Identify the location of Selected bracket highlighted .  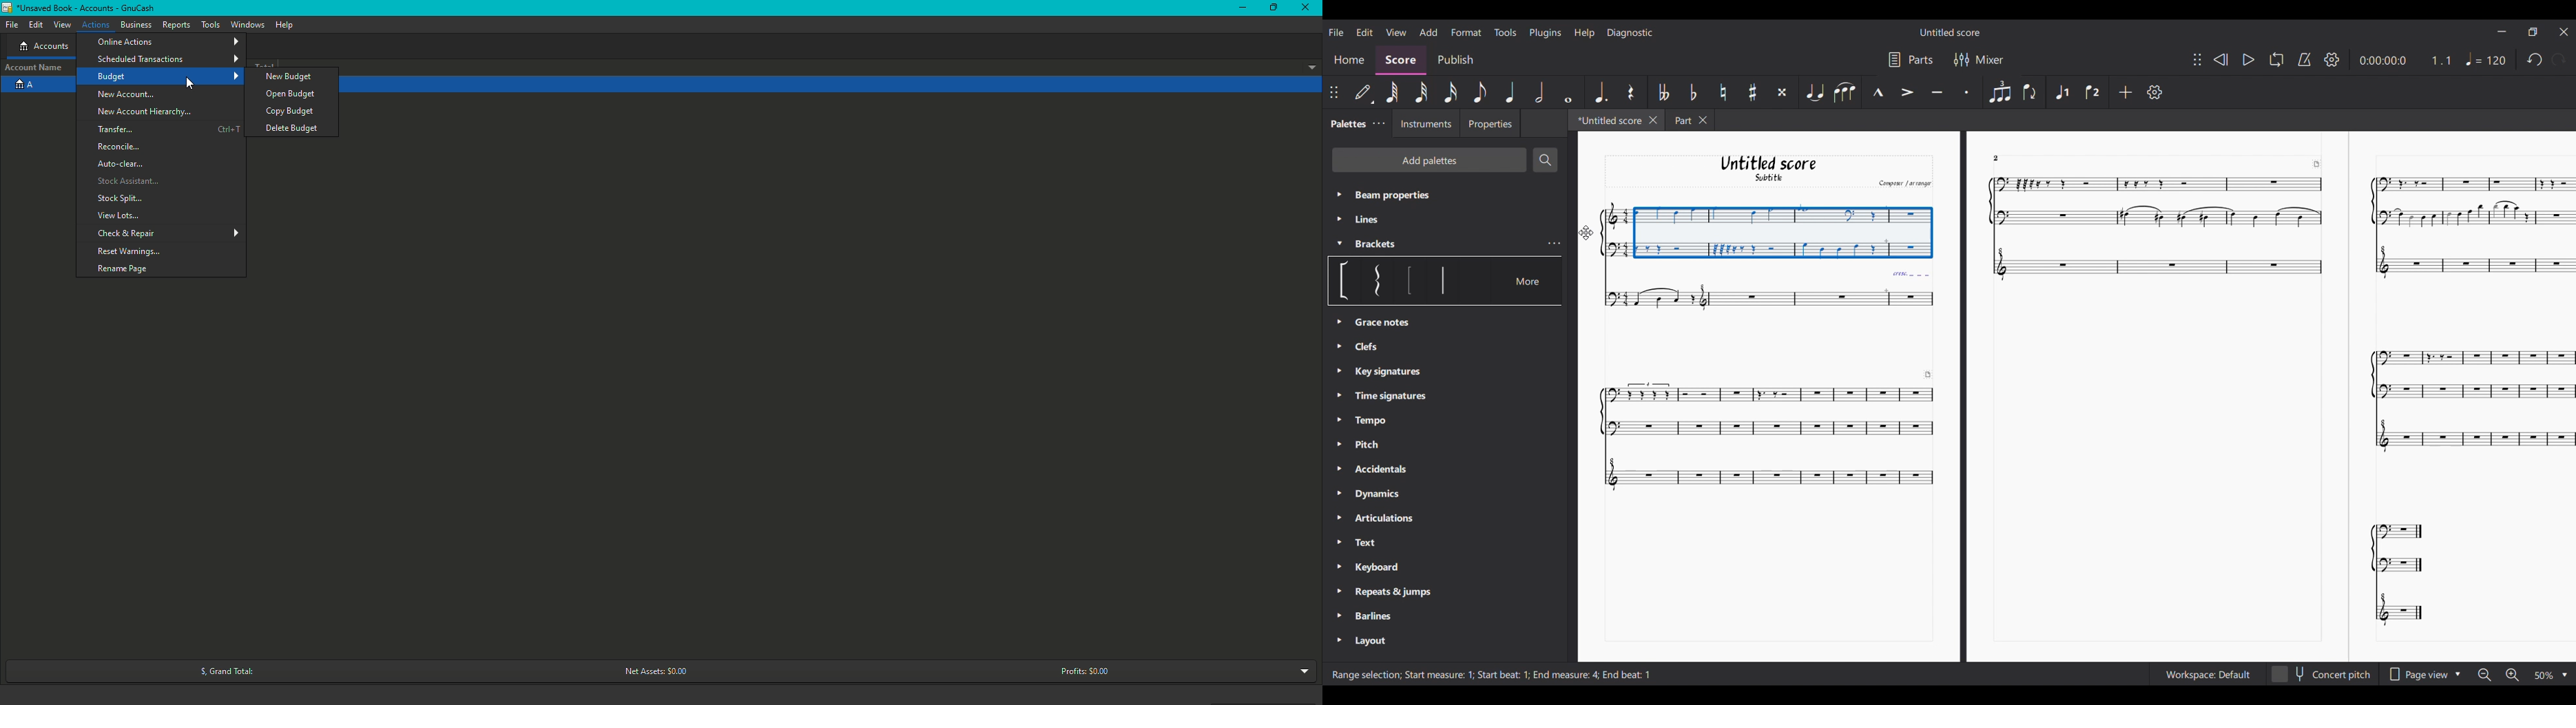
(1377, 281).